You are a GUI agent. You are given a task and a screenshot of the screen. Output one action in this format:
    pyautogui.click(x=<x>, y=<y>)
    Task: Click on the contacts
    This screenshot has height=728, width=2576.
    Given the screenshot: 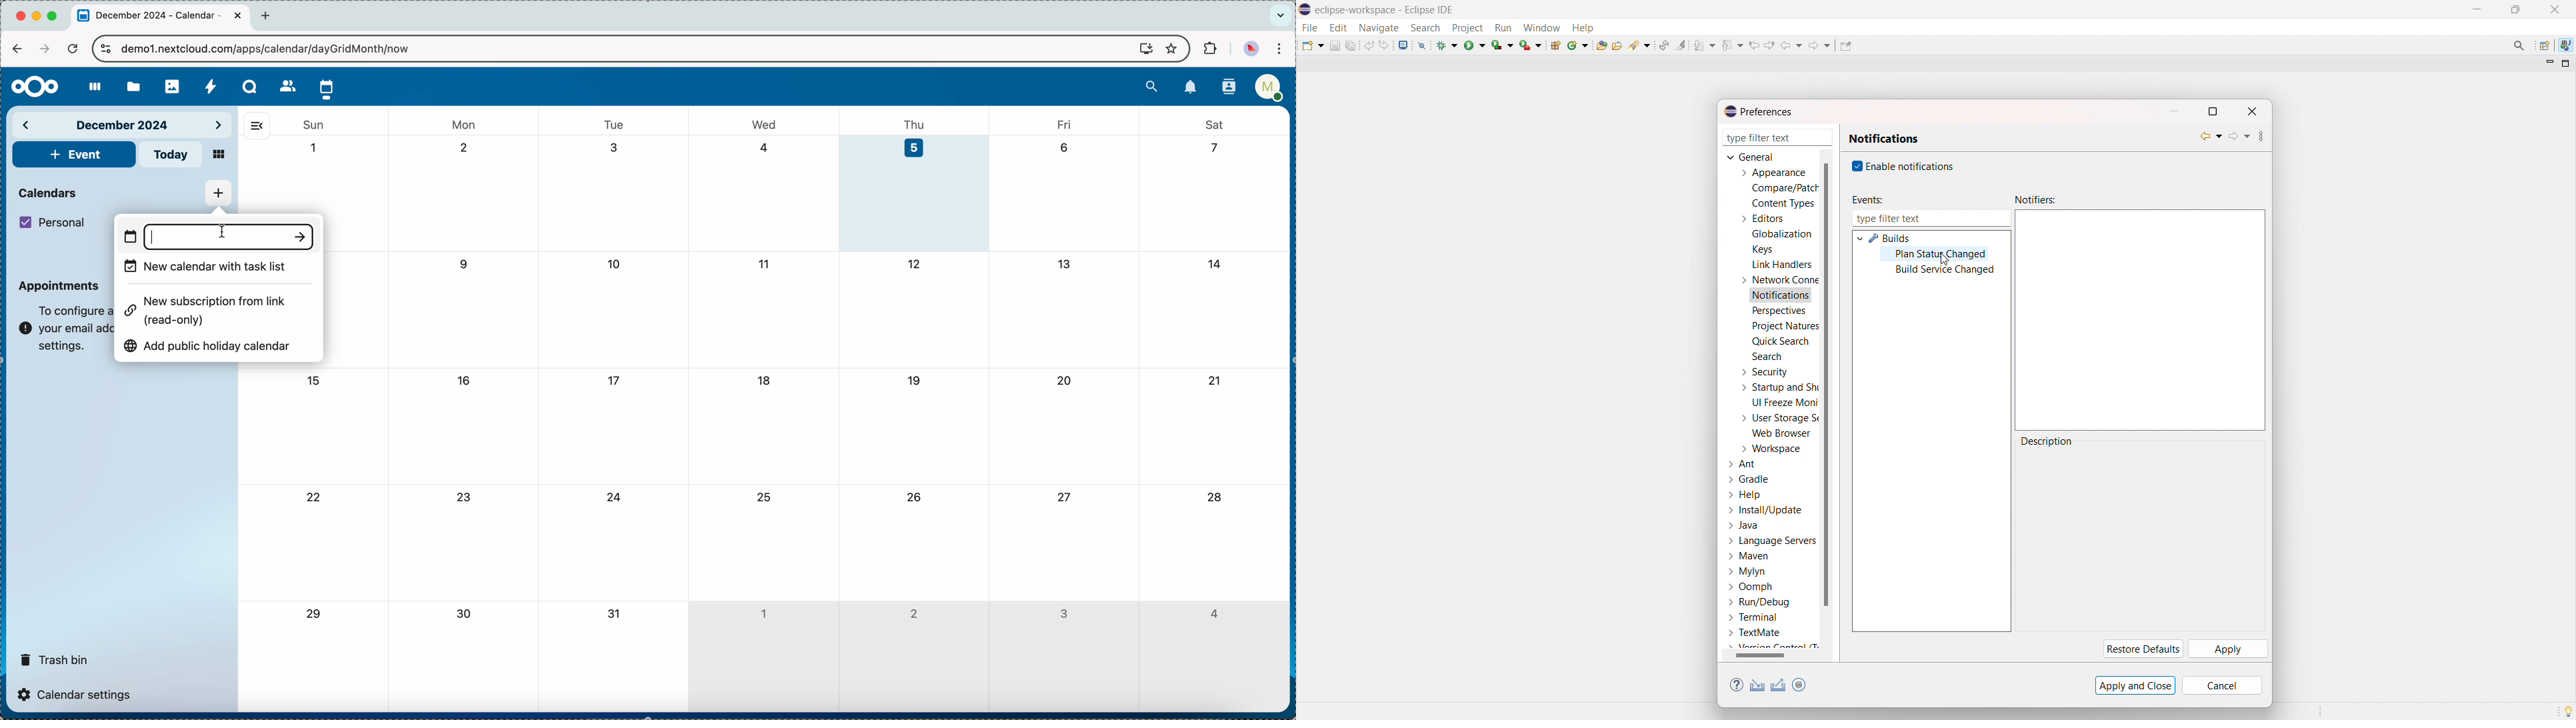 What is the action you would take?
    pyautogui.click(x=1226, y=88)
    